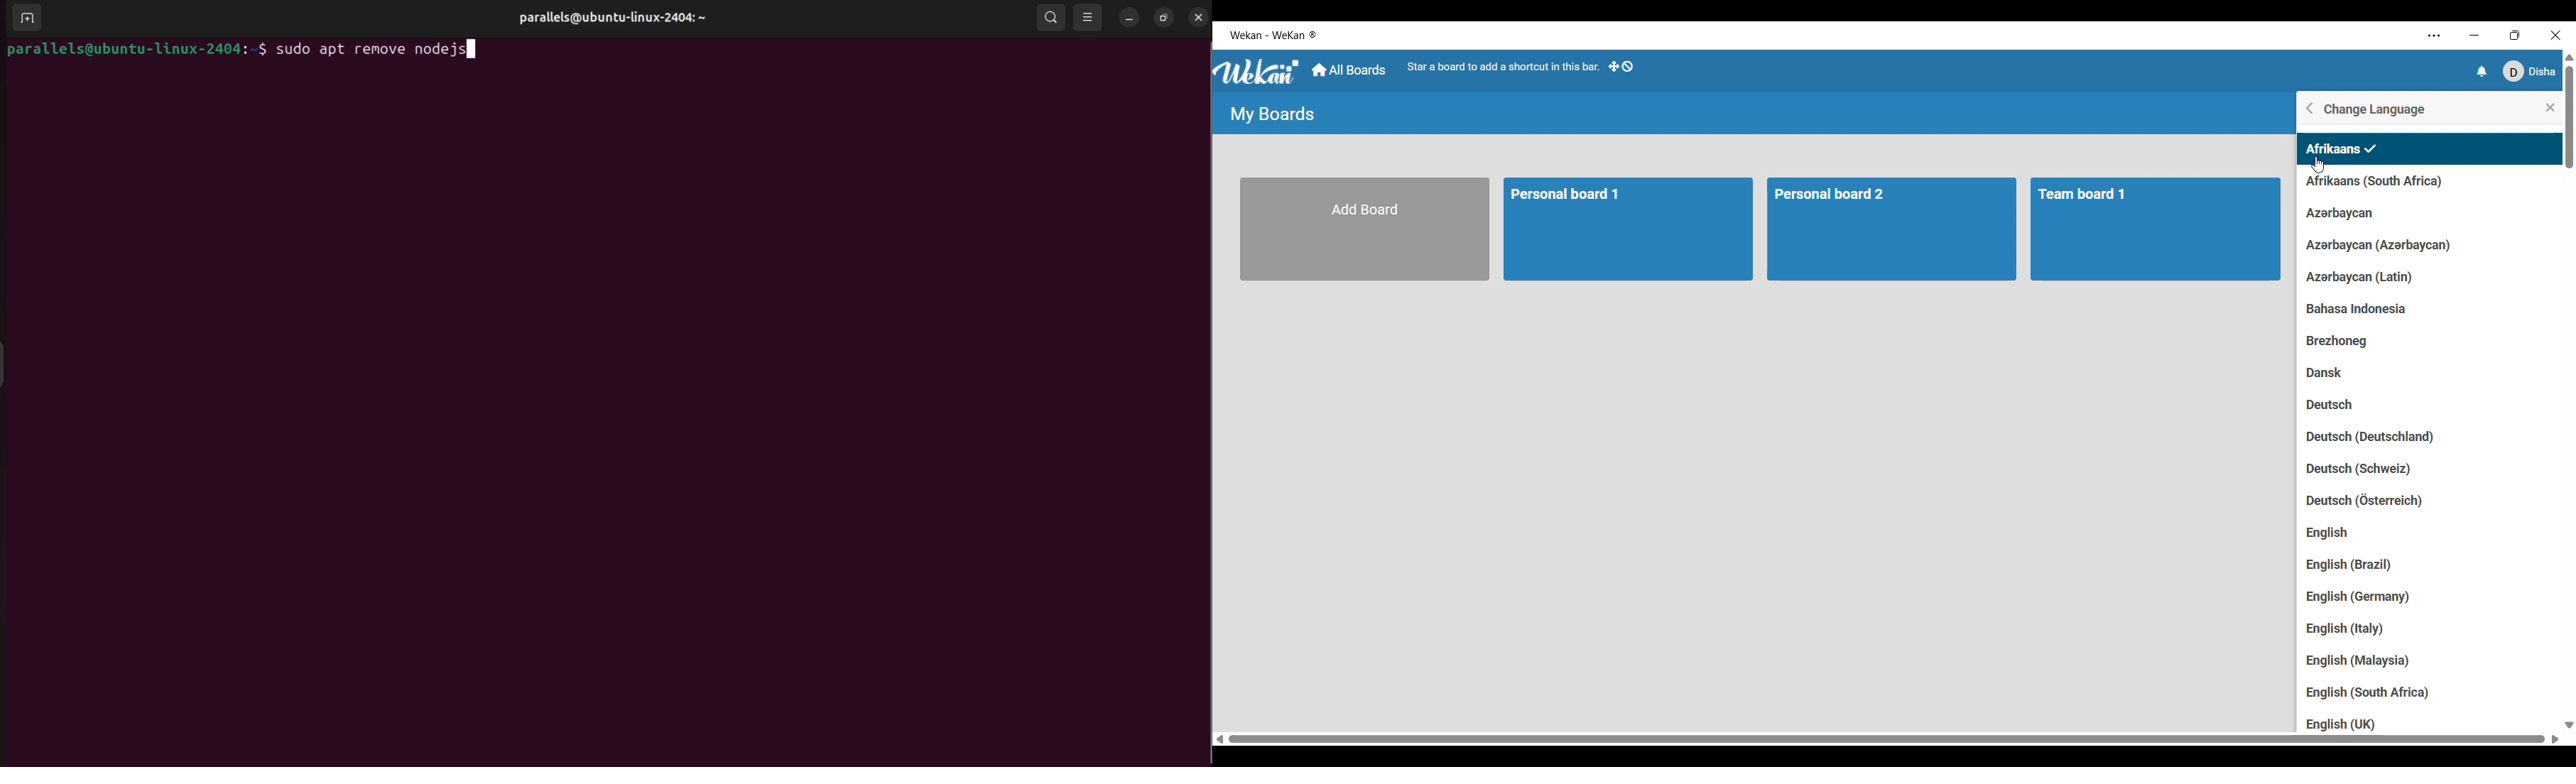 This screenshot has height=784, width=2576. Describe the element at coordinates (2555, 739) in the screenshot. I see `Quick slide to right` at that location.